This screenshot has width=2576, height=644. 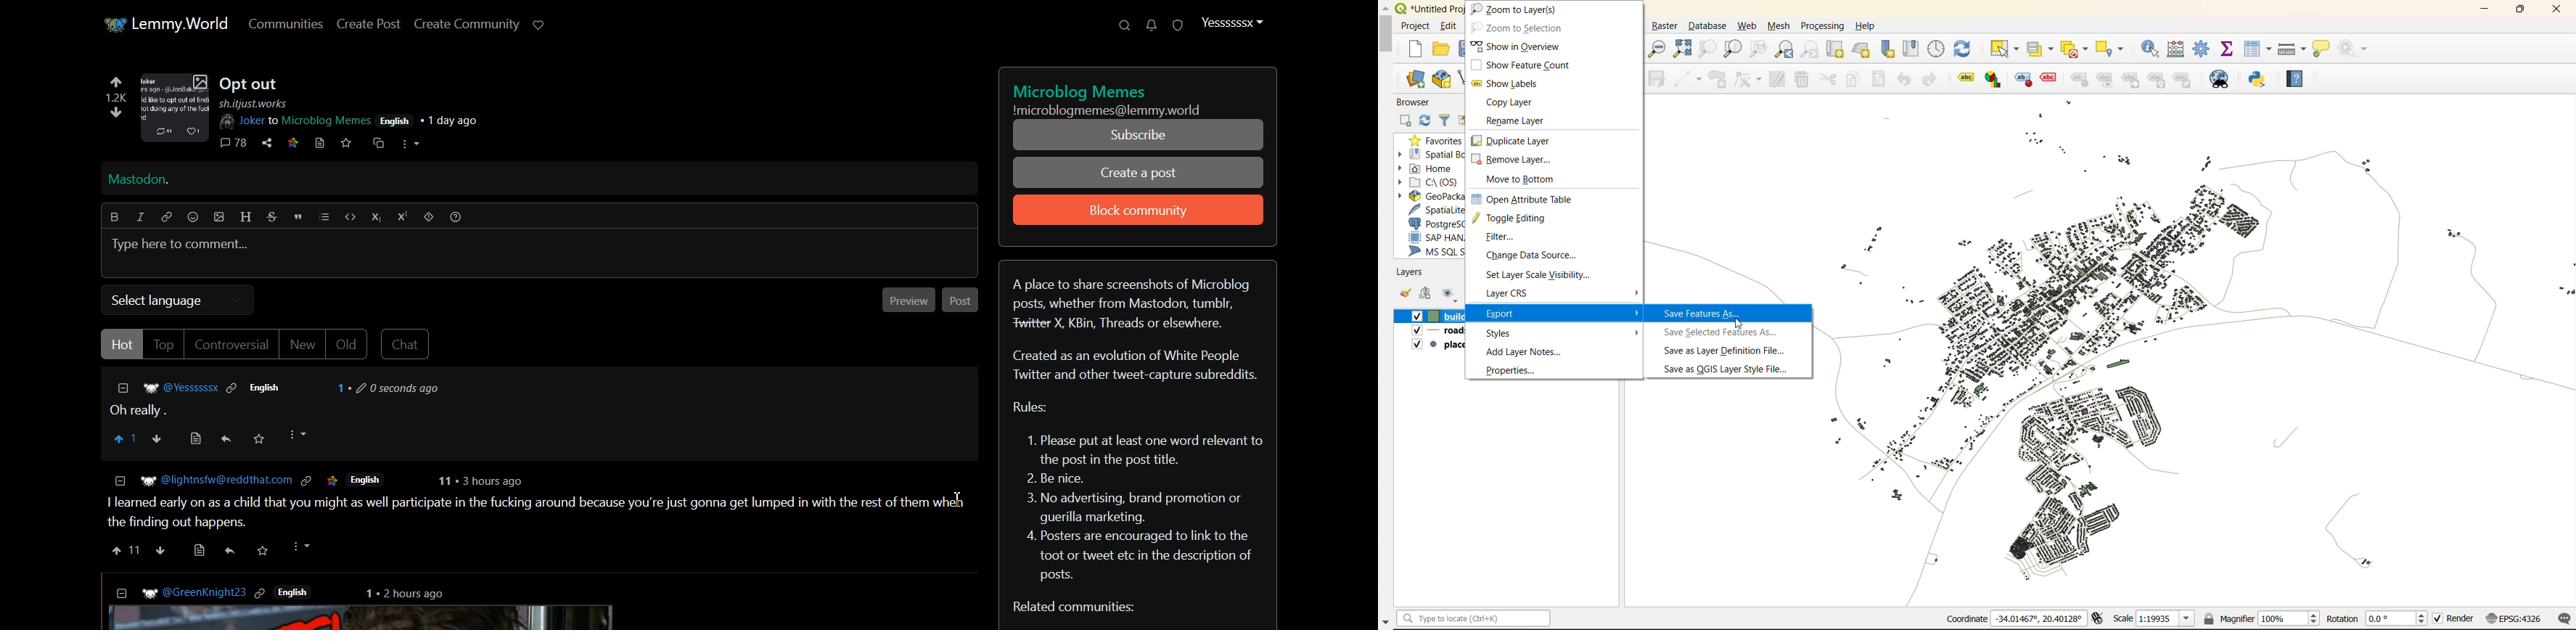 What do you see at coordinates (1426, 294) in the screenshot?
I see `add` at bounding box center [1426, 294].